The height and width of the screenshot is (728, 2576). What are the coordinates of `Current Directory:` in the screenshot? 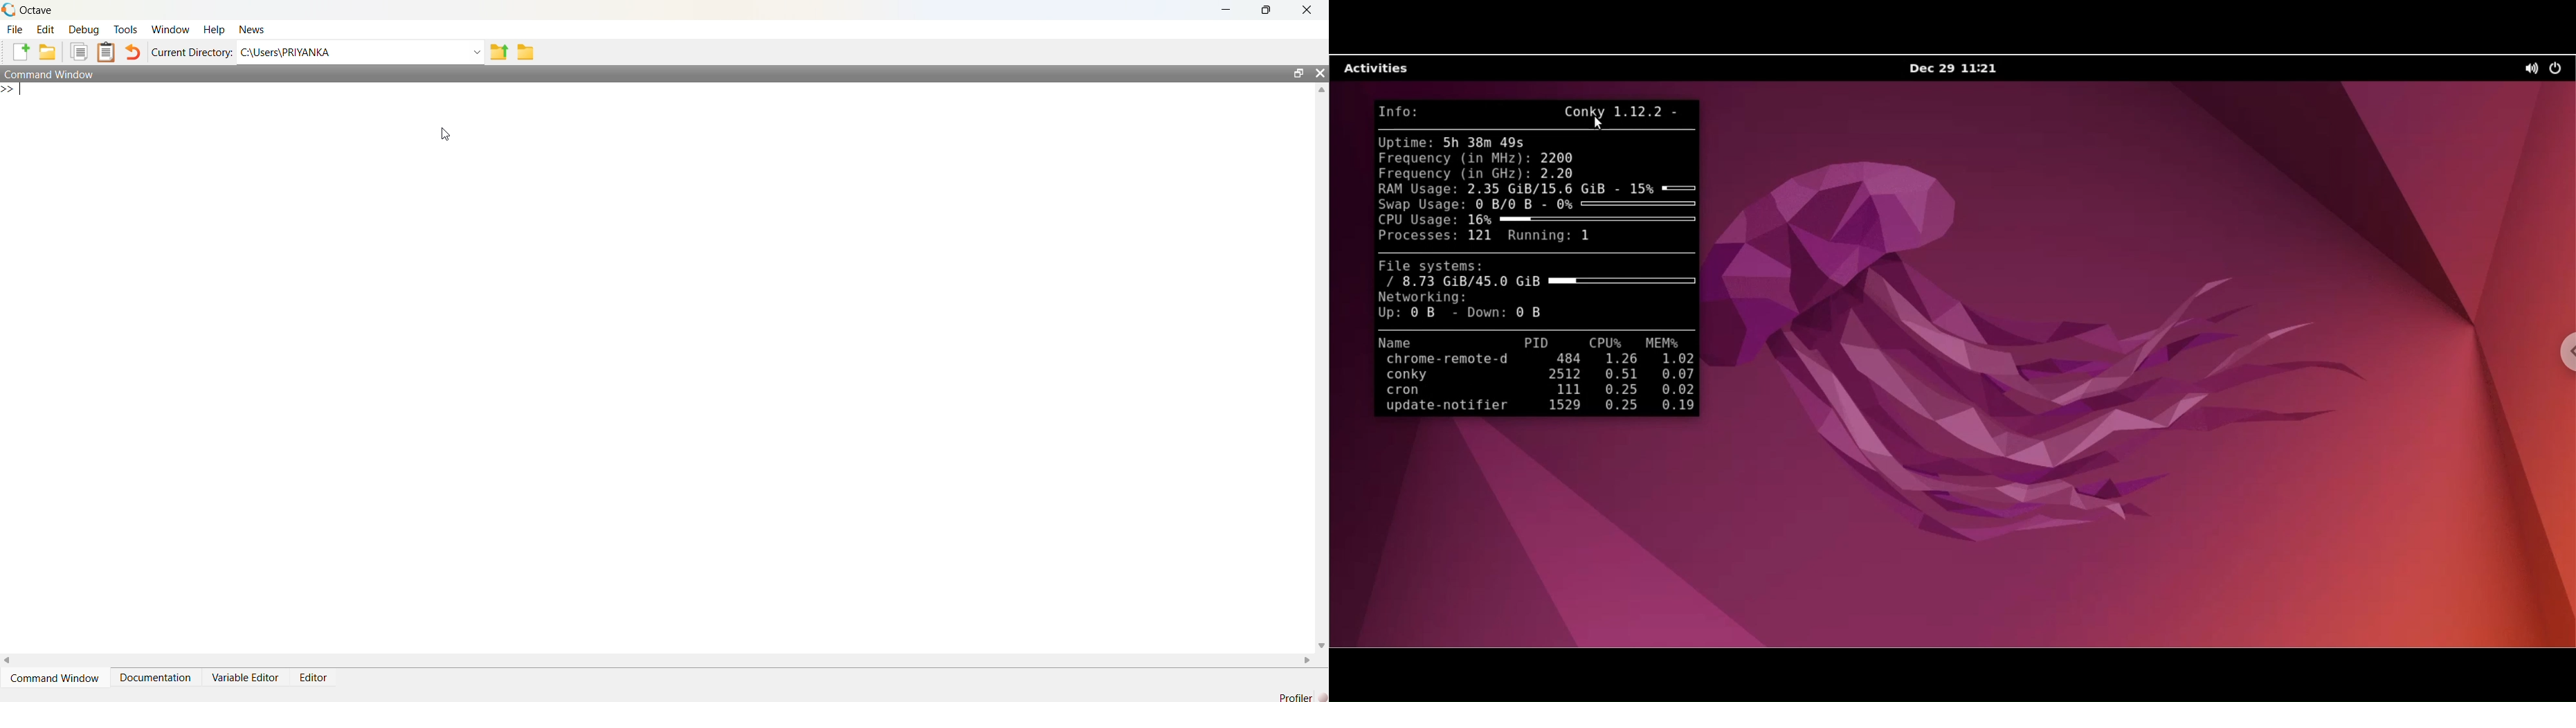 It's located at (191, 52).